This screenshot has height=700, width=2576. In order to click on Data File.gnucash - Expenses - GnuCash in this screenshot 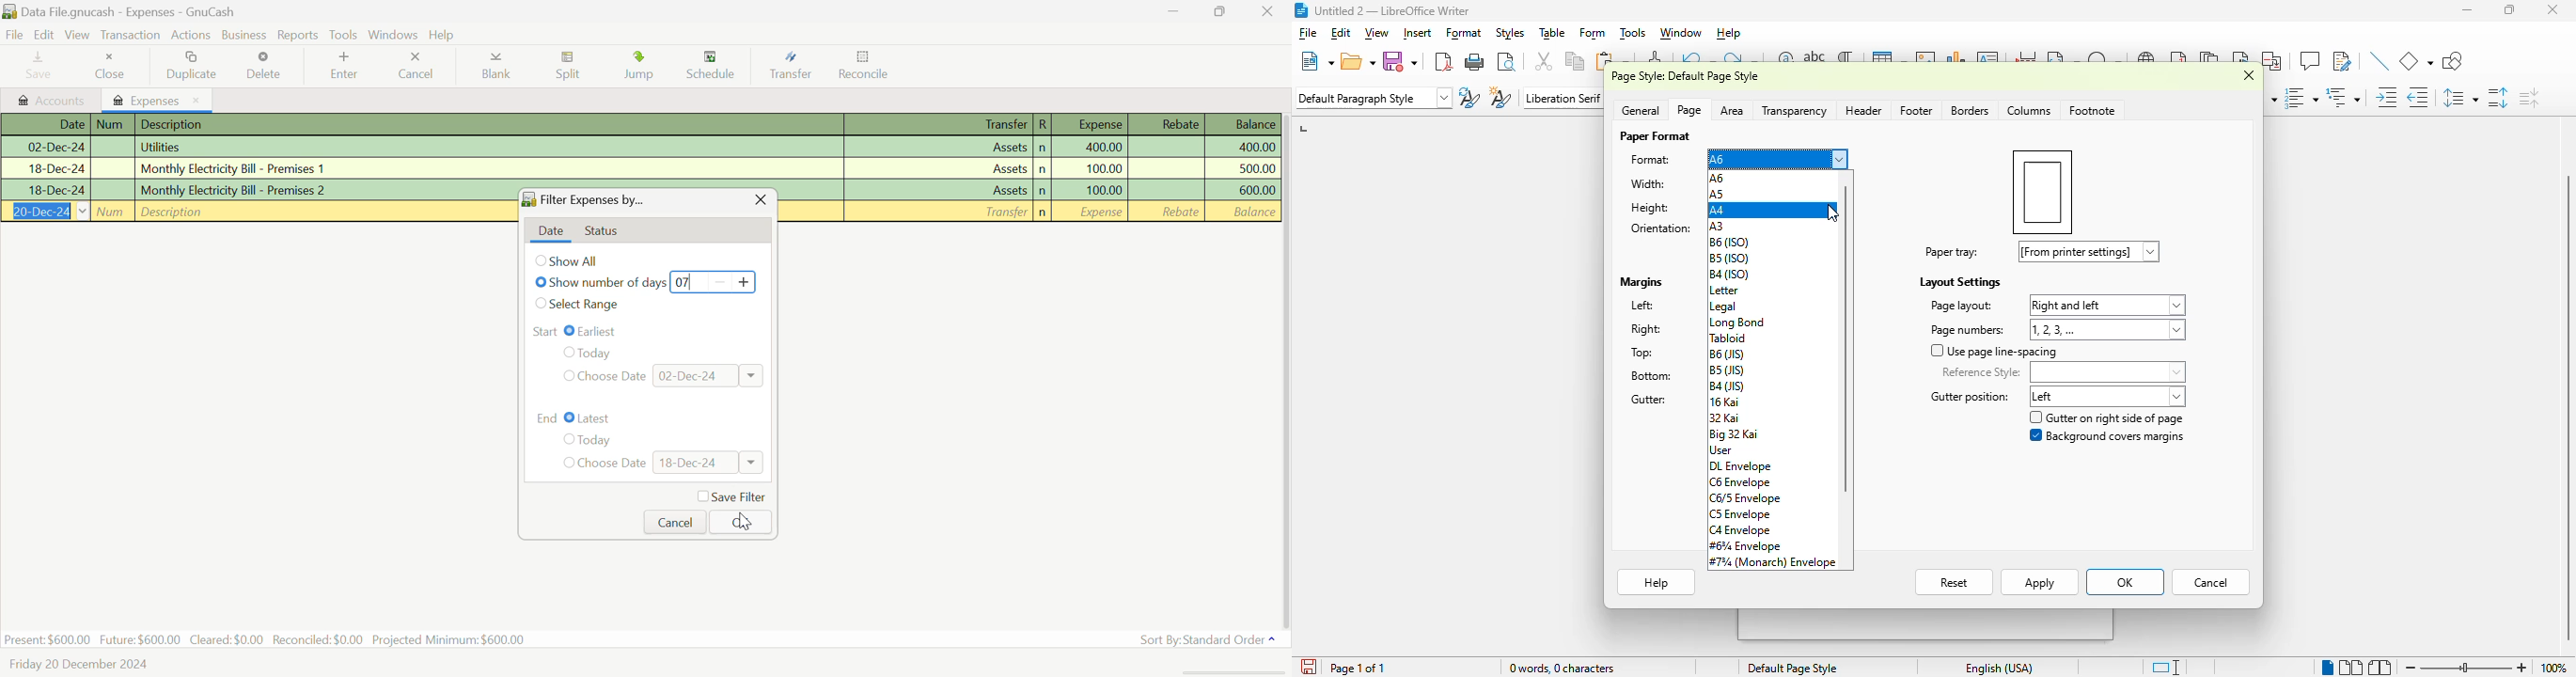, I will do `click(120, 11)`.